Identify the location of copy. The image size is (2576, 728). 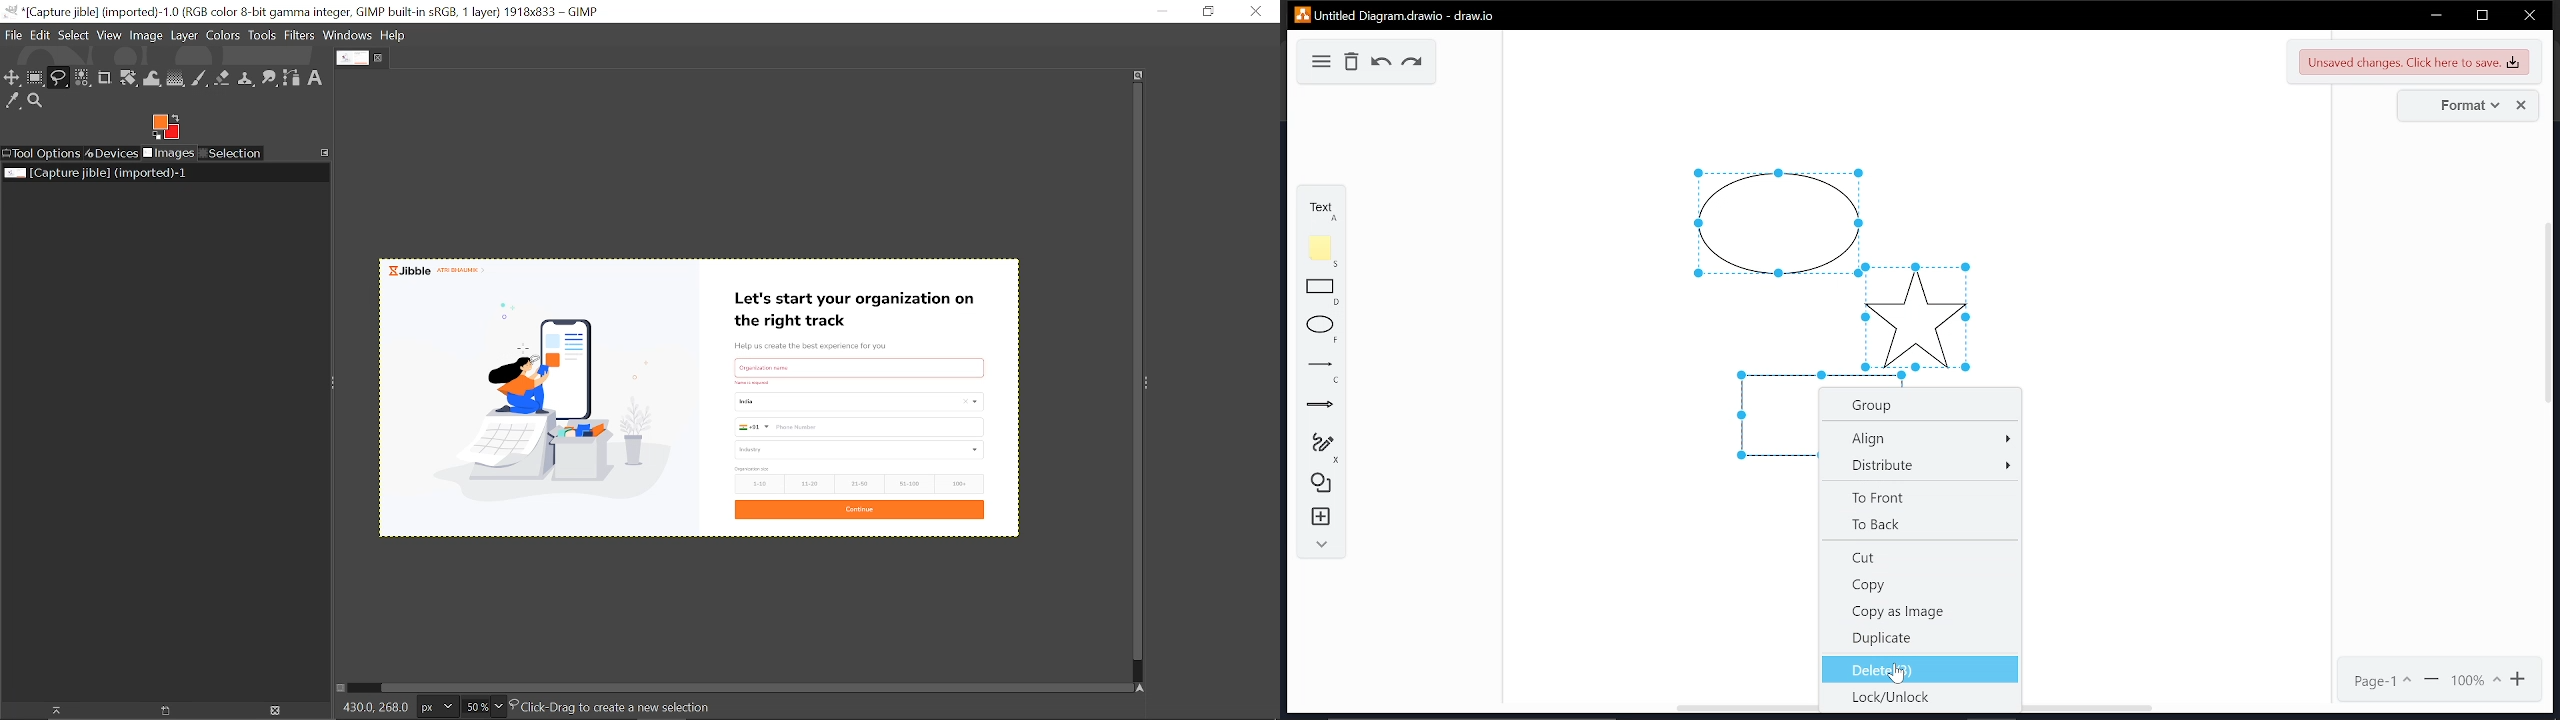
(1920, 585).